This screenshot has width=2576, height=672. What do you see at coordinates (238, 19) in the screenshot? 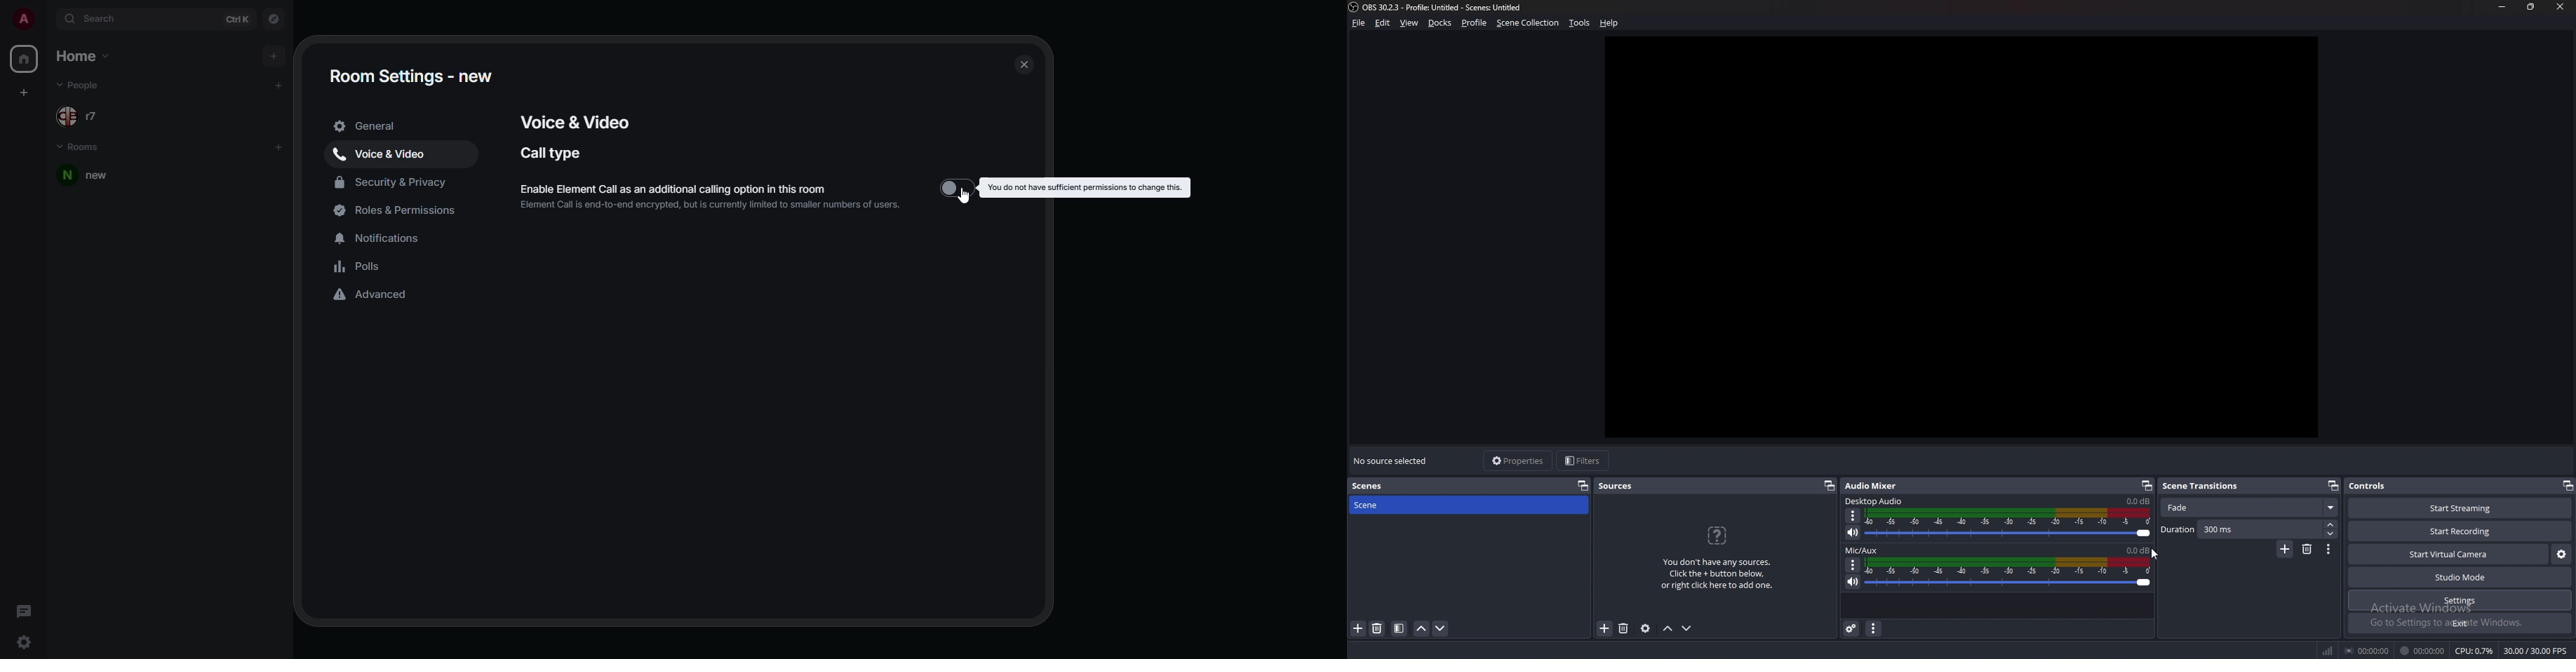
I see `ctrl K` at bounding box center [238, 19].